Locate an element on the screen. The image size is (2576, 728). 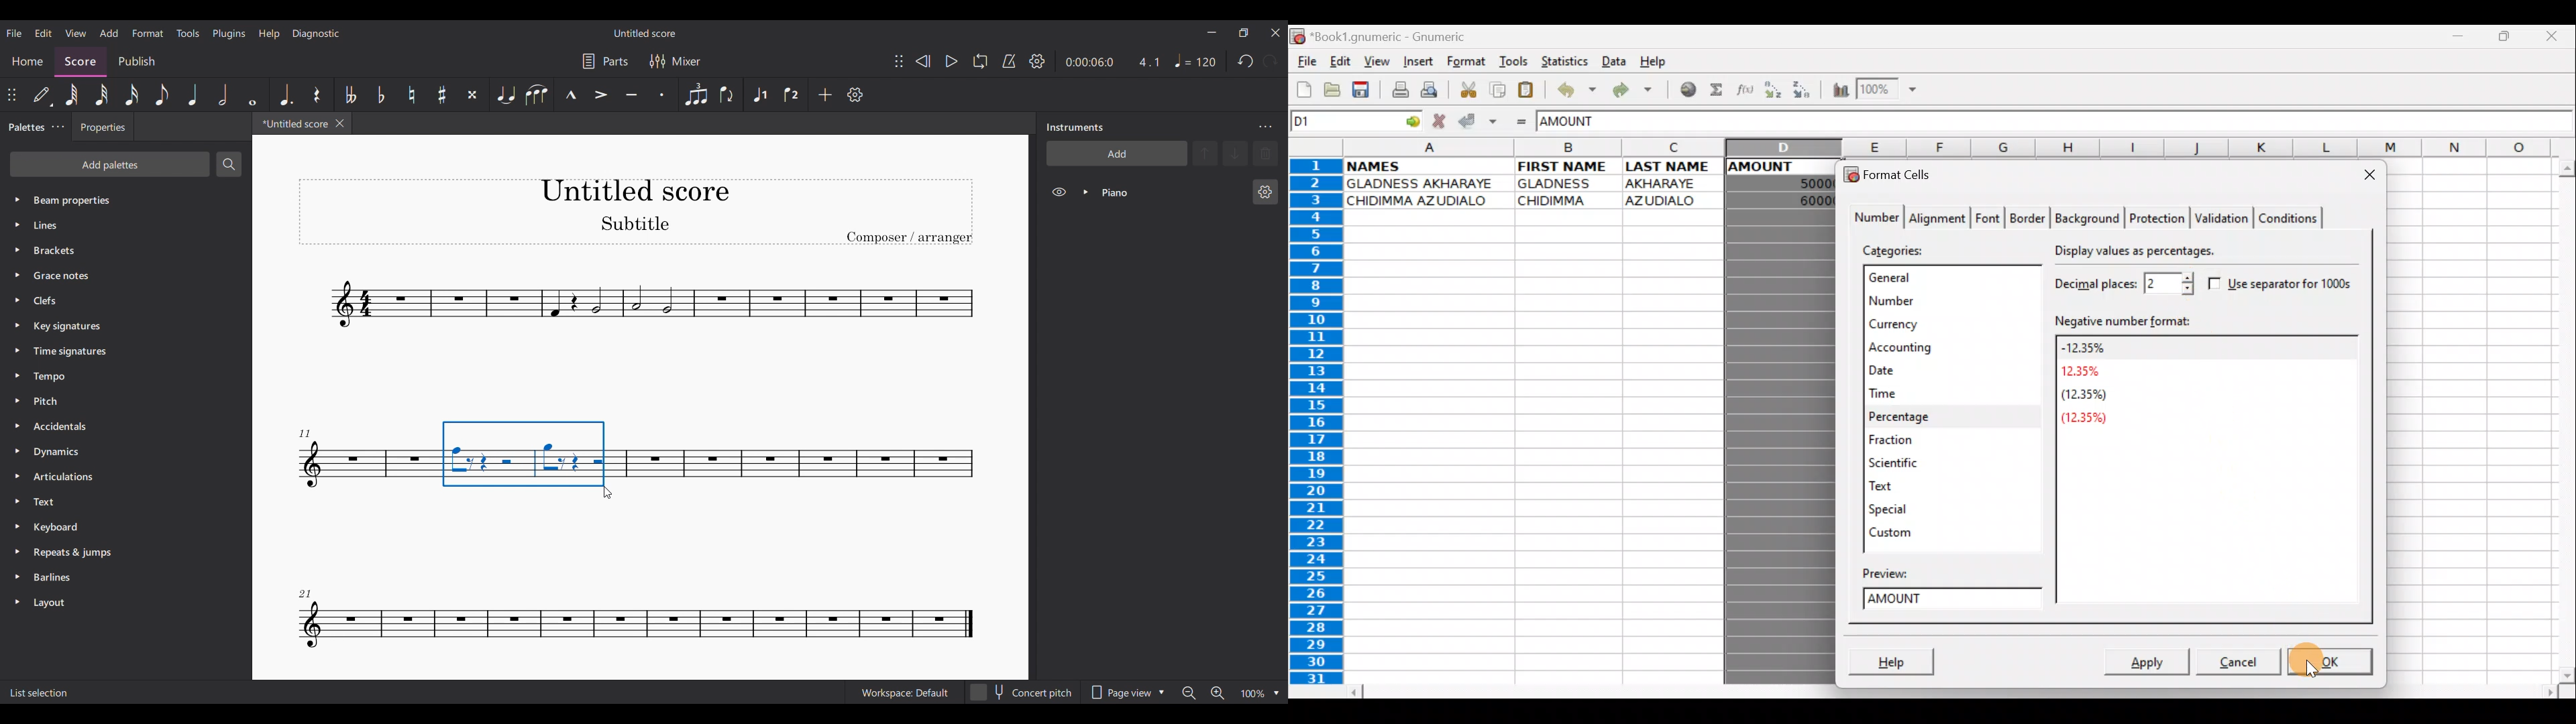
Special is located at coordinates (1894, 509).